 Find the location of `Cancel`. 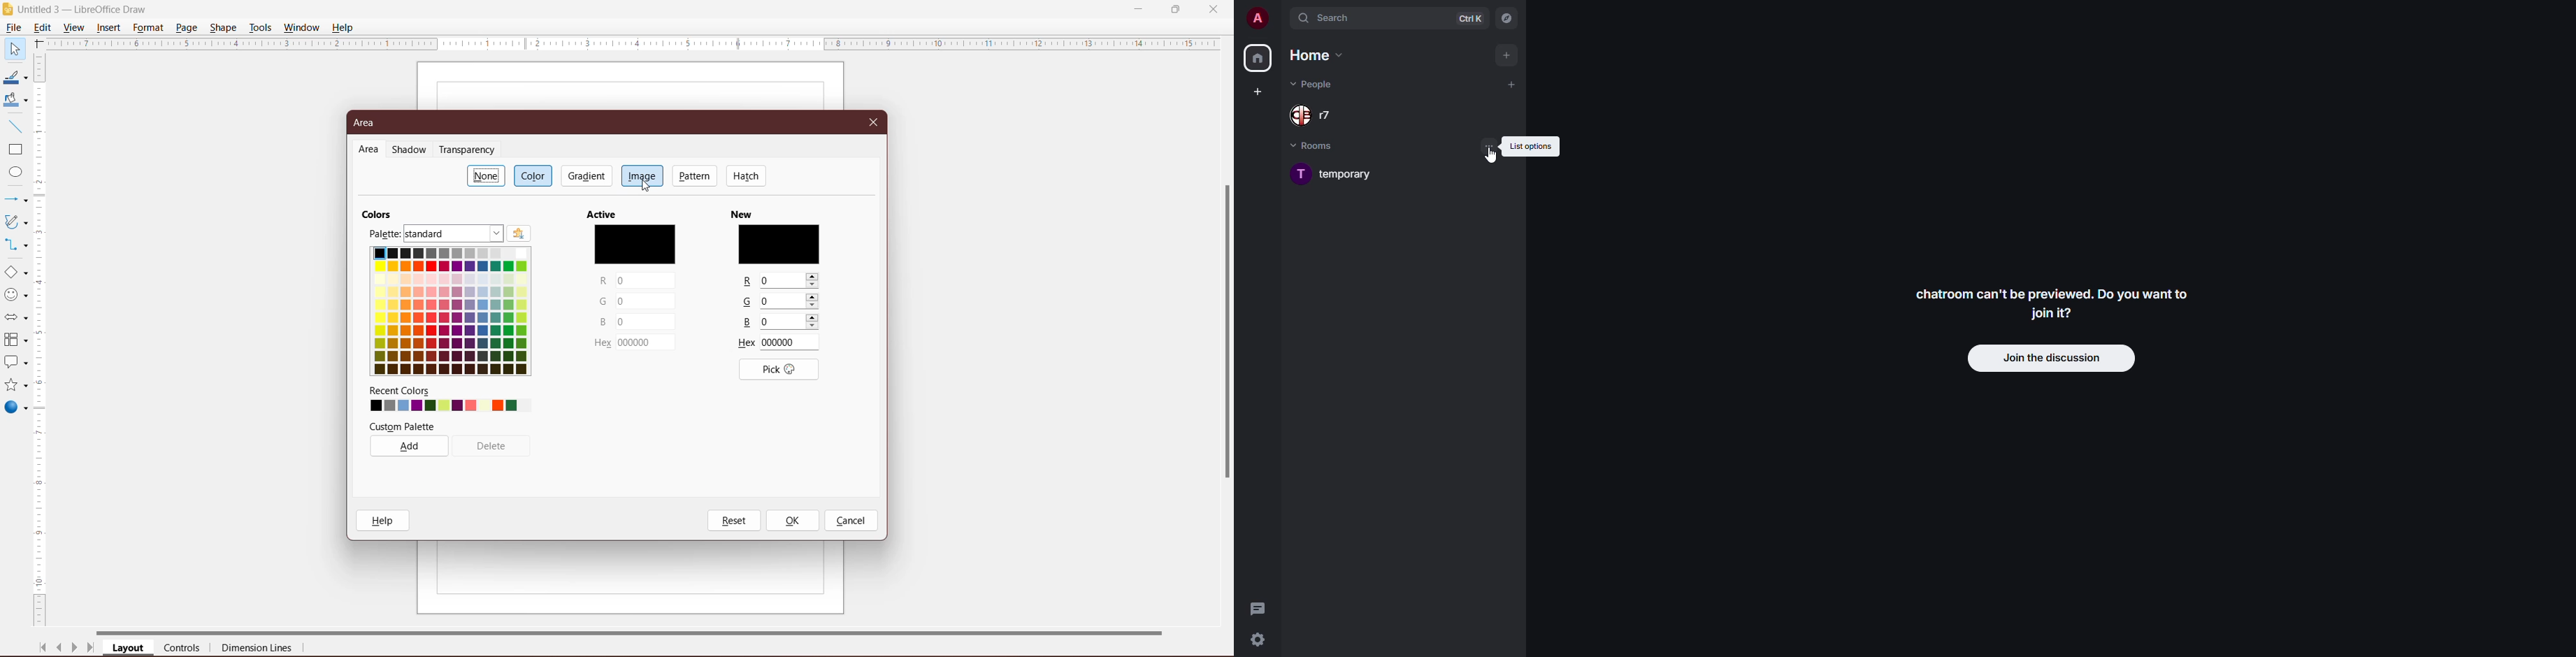

Cancel is located at coordinates (851, 521).